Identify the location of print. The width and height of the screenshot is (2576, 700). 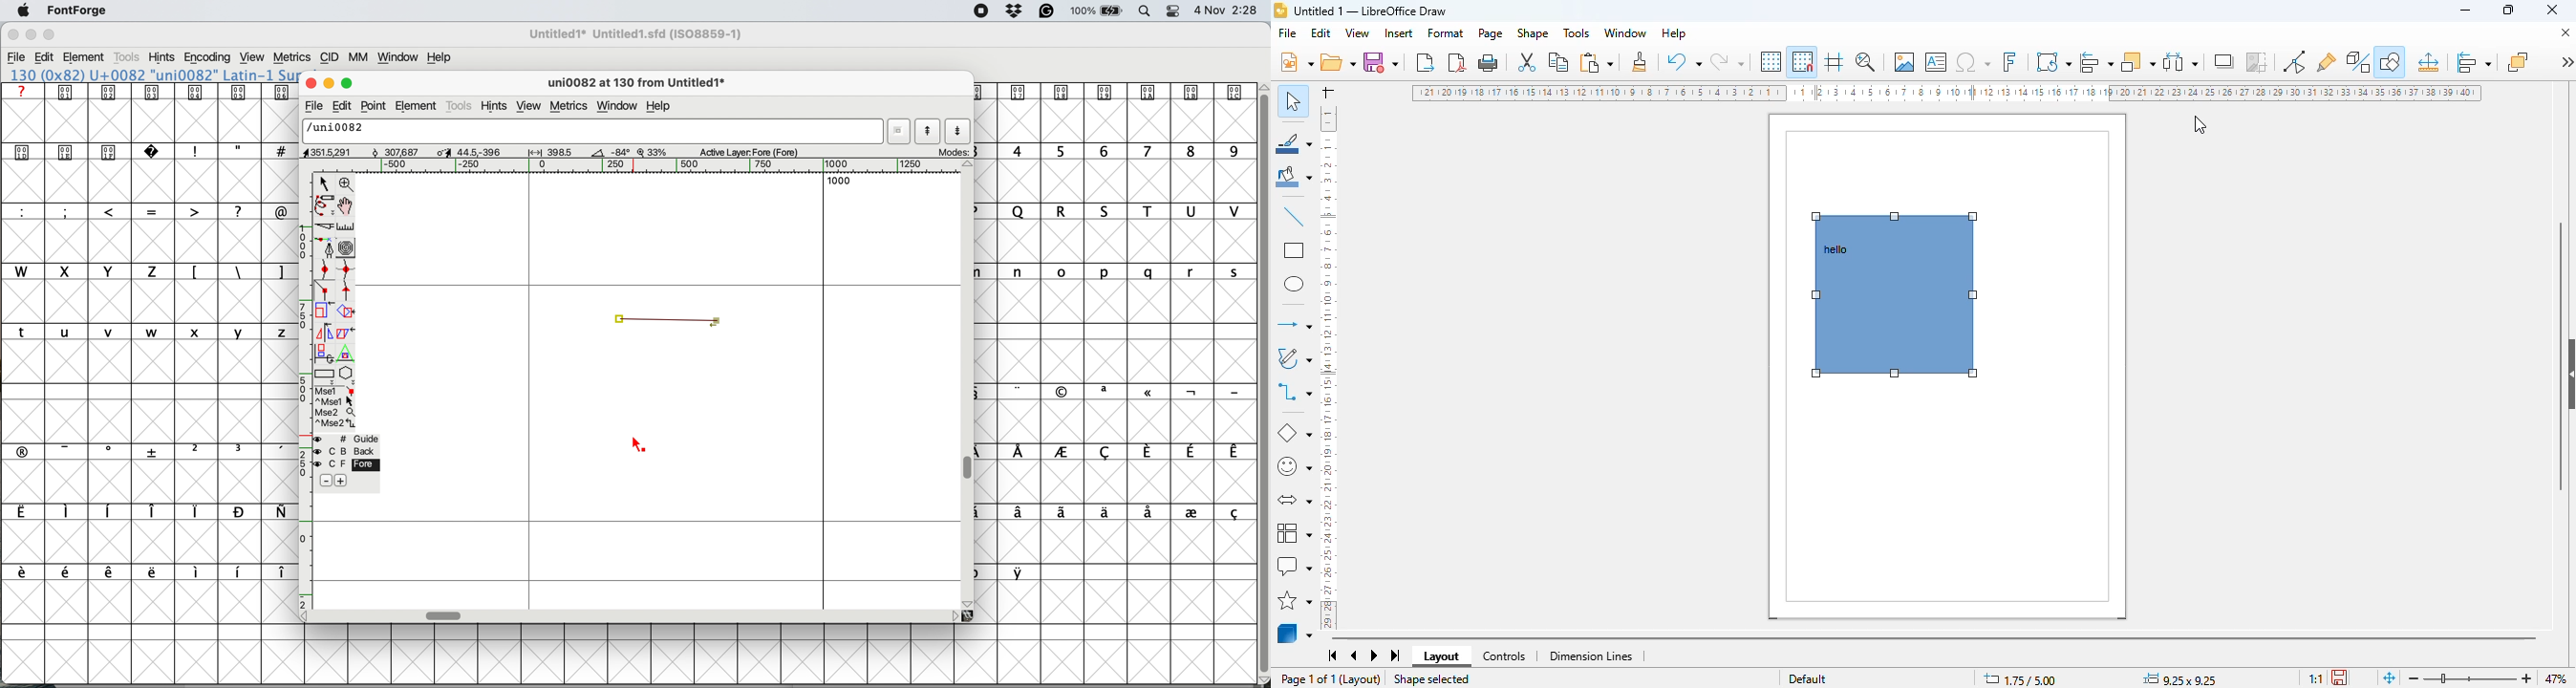
(1488, 63).